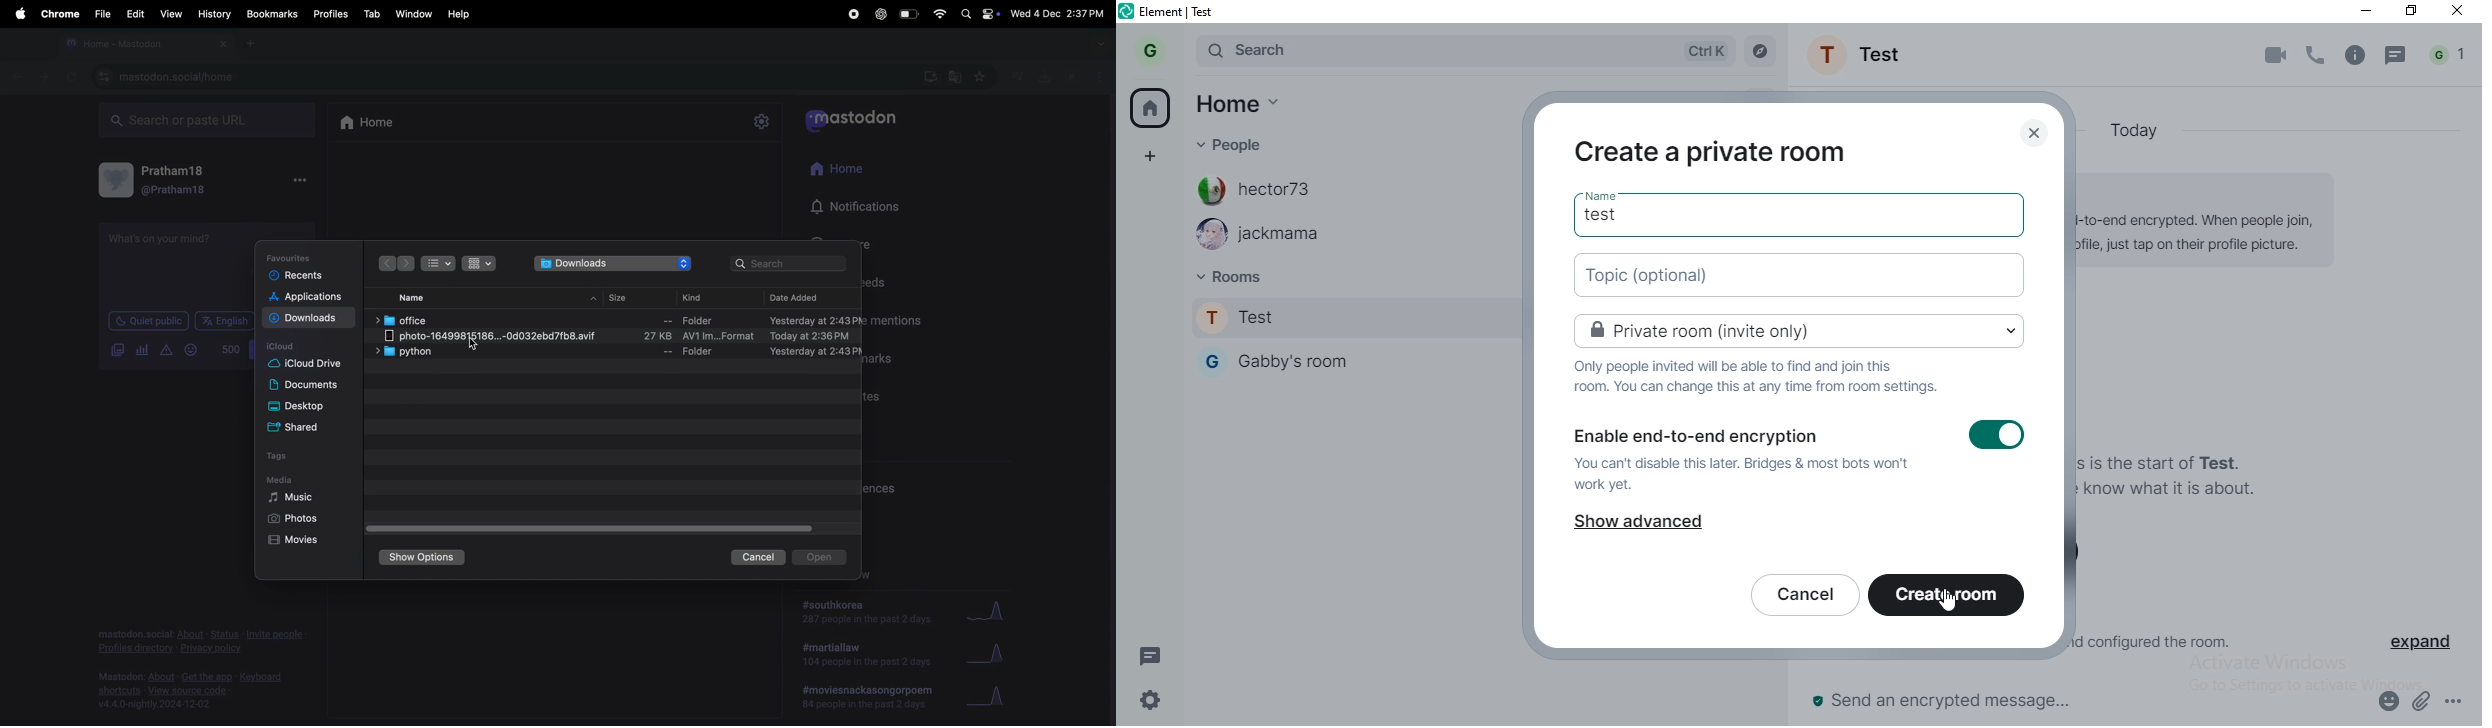 The width and height of the screenshot is (2492, 728). What do you see at coordinates (761, 122) in the screenshot?
I see `Settings` at bounding box center [761, 122].